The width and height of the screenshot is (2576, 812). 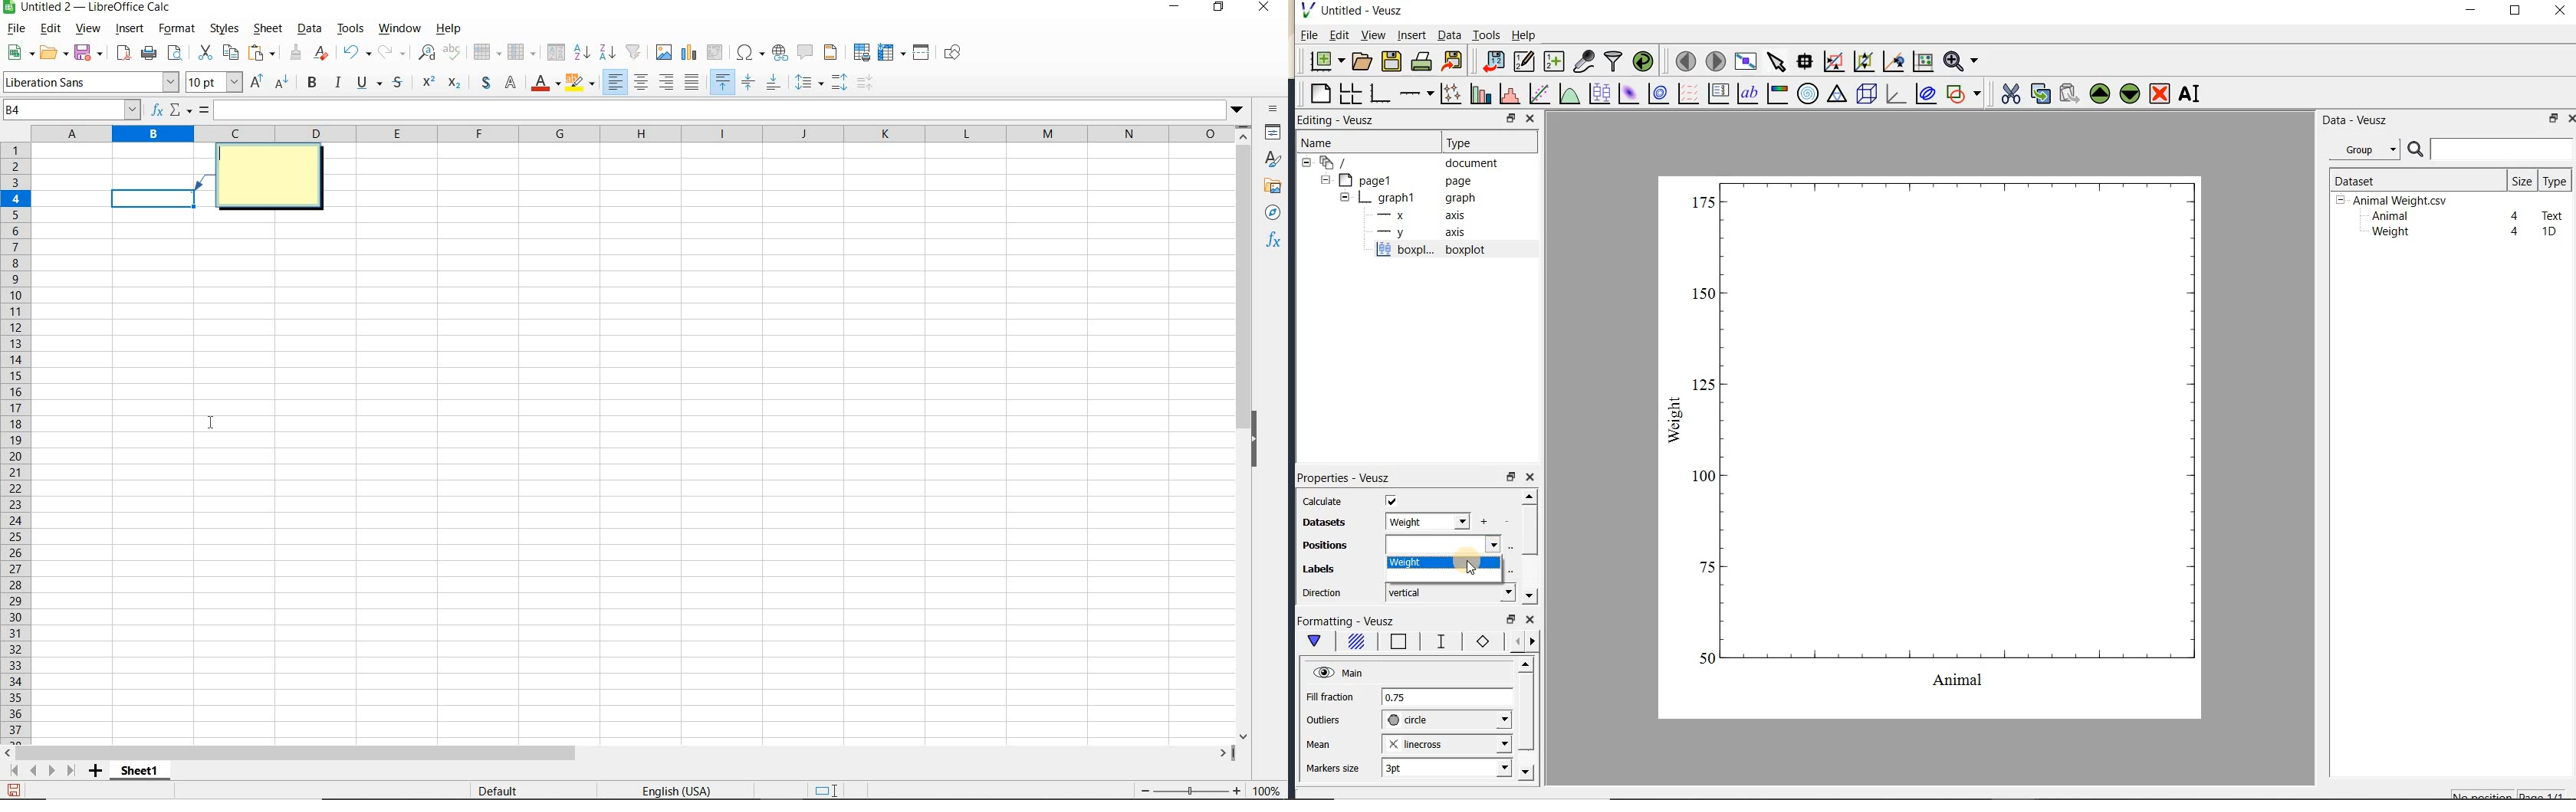 What do you see at coordinates (241, 160) in the screenshot?
I see `cursor` at bounding box center [241, 160].